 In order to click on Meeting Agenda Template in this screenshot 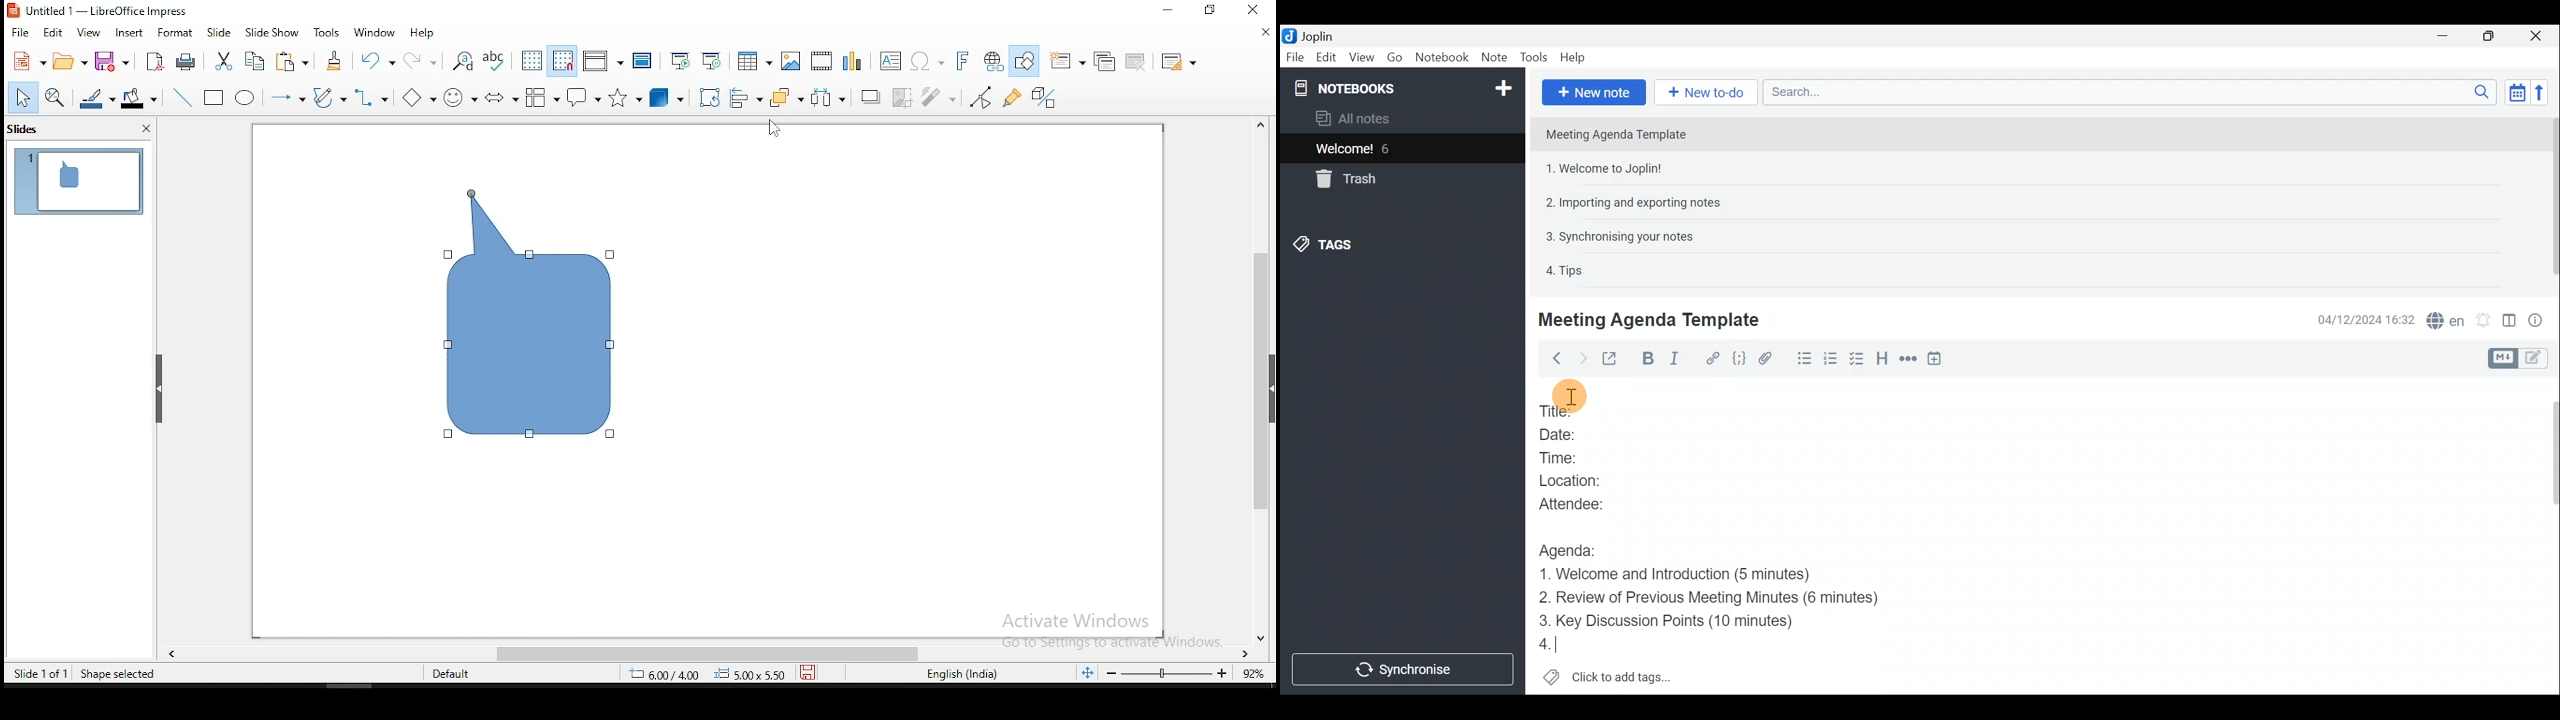, I will do `click(1617, 134)`.